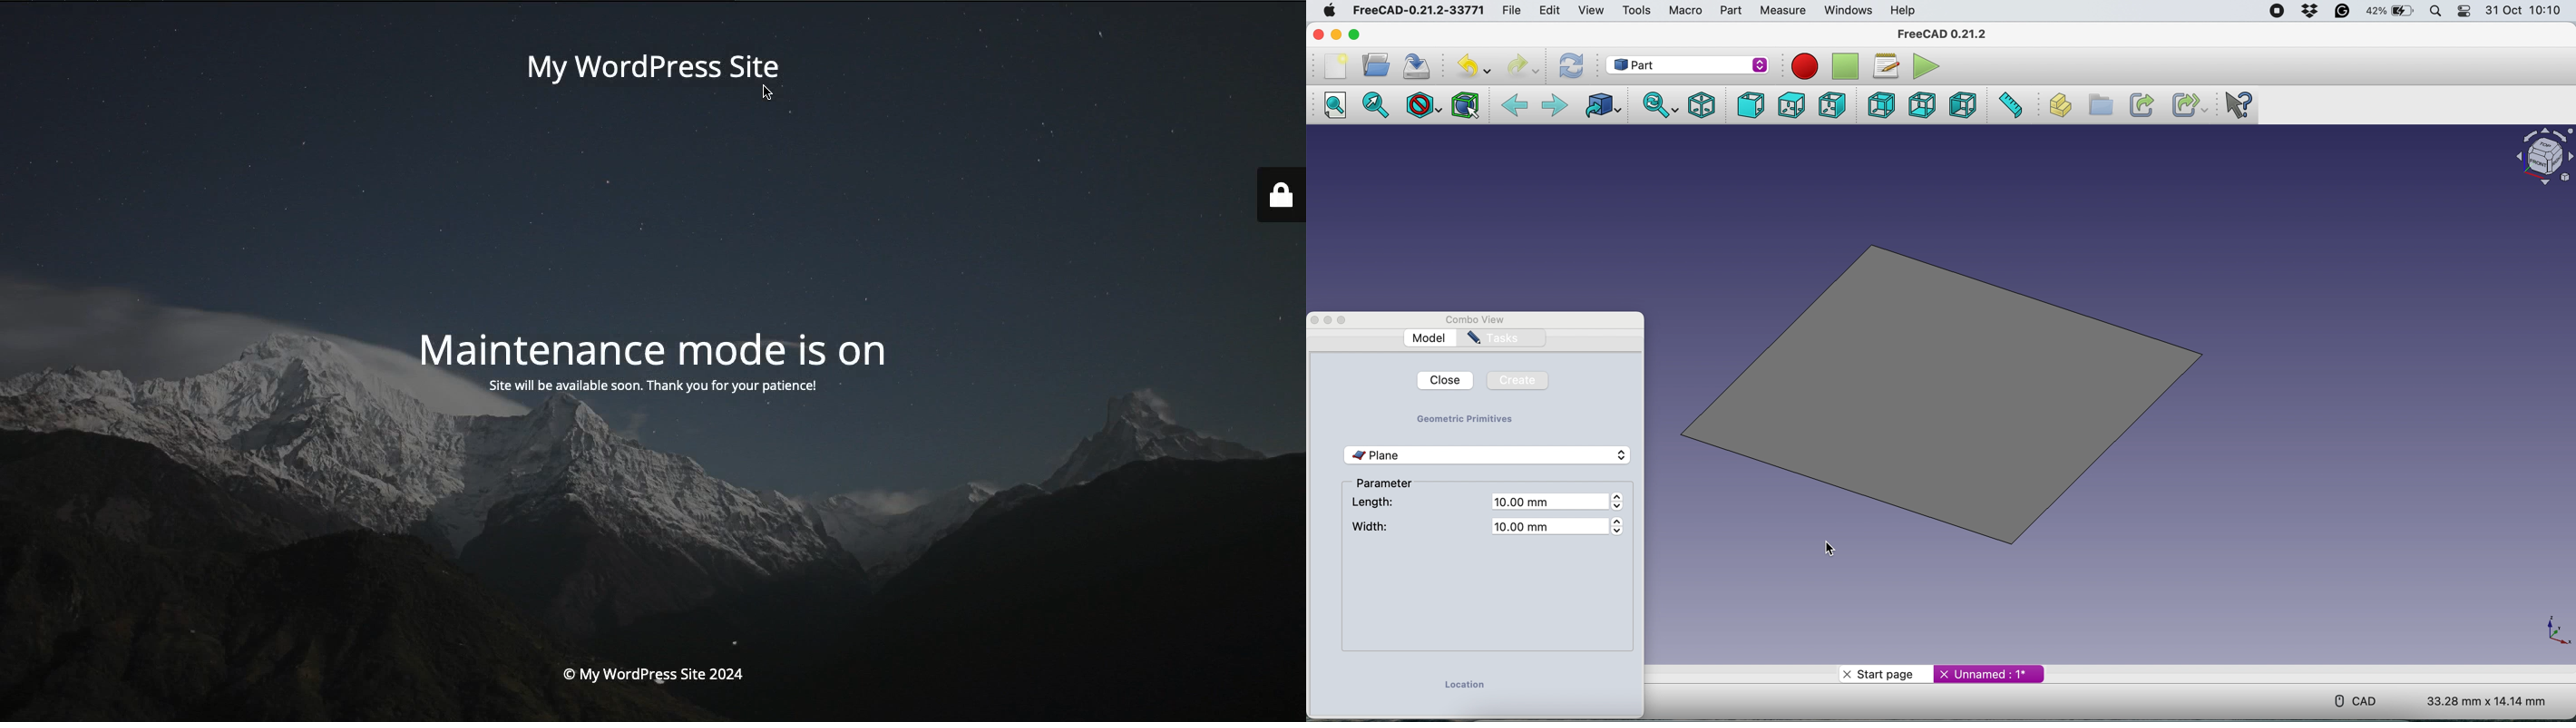 The image size is (2576, 728). What do you see at coordinates (1473, 67) in the screenshot?
I see `Undo` at bounding box center [1473, 67].